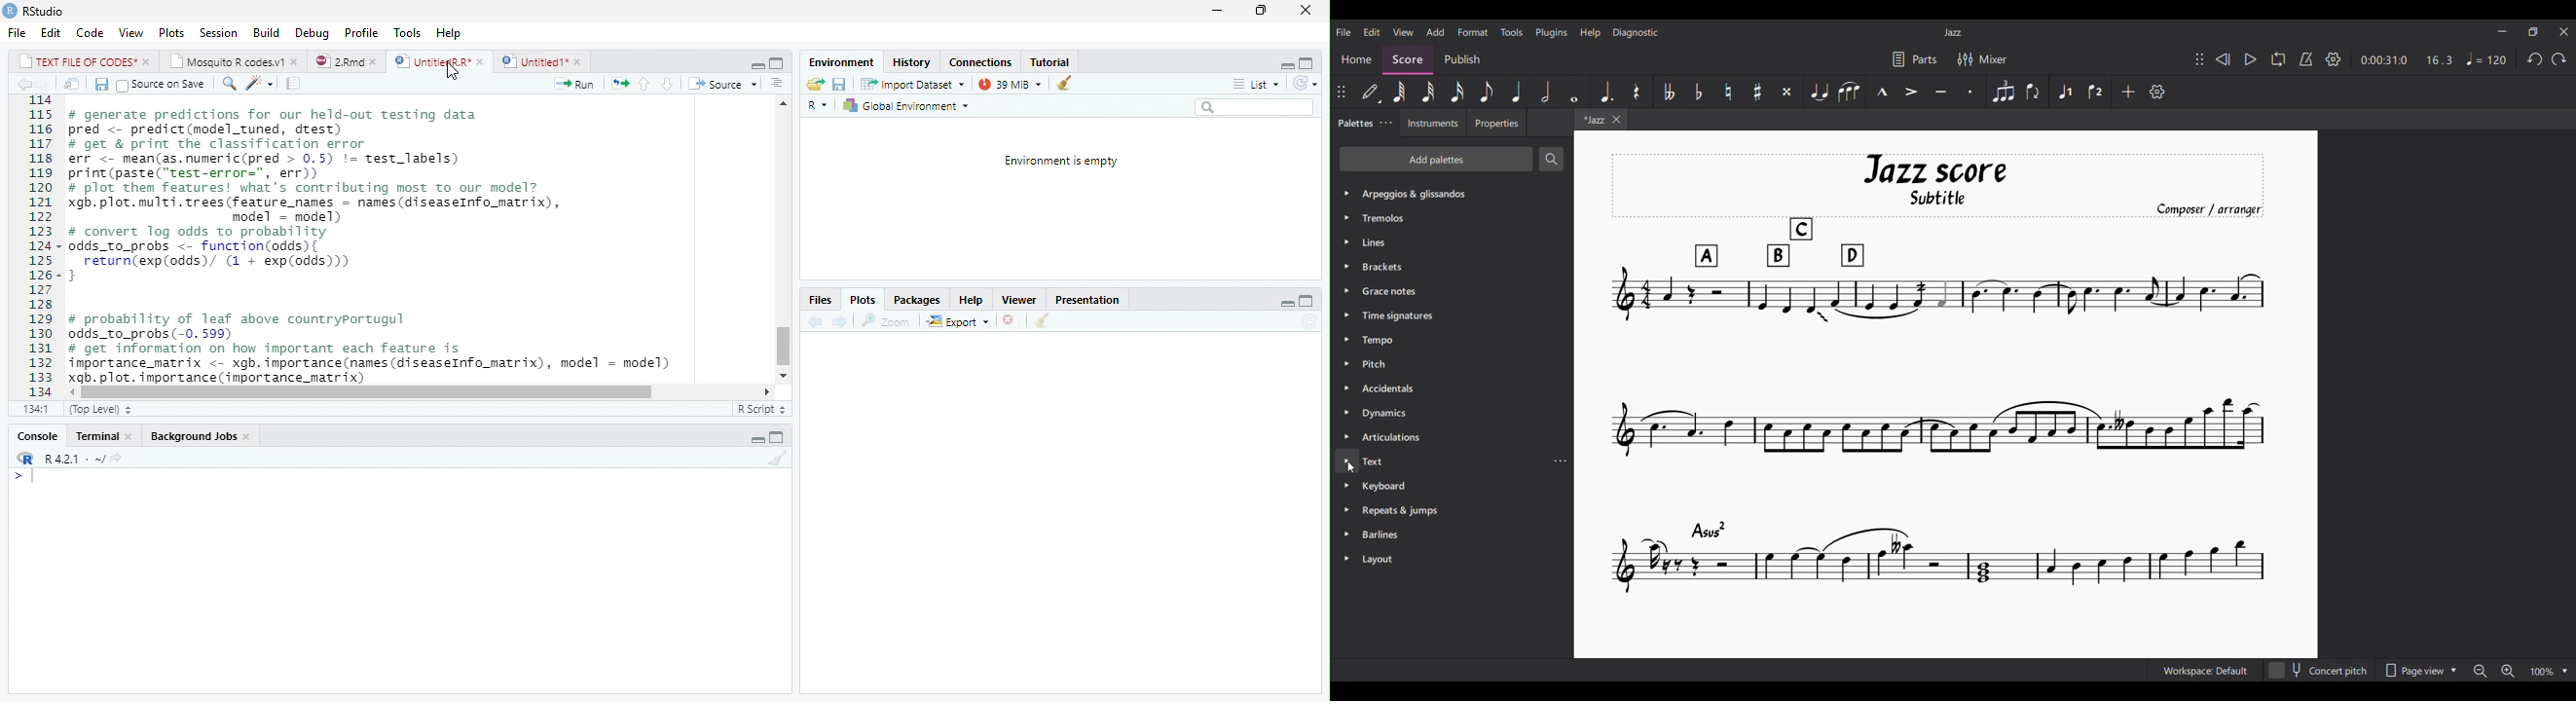 The image size is (2576, 728). Describe the element at coordinates (201, 435) in the screenshot. I see `Background Jobs` at that location.